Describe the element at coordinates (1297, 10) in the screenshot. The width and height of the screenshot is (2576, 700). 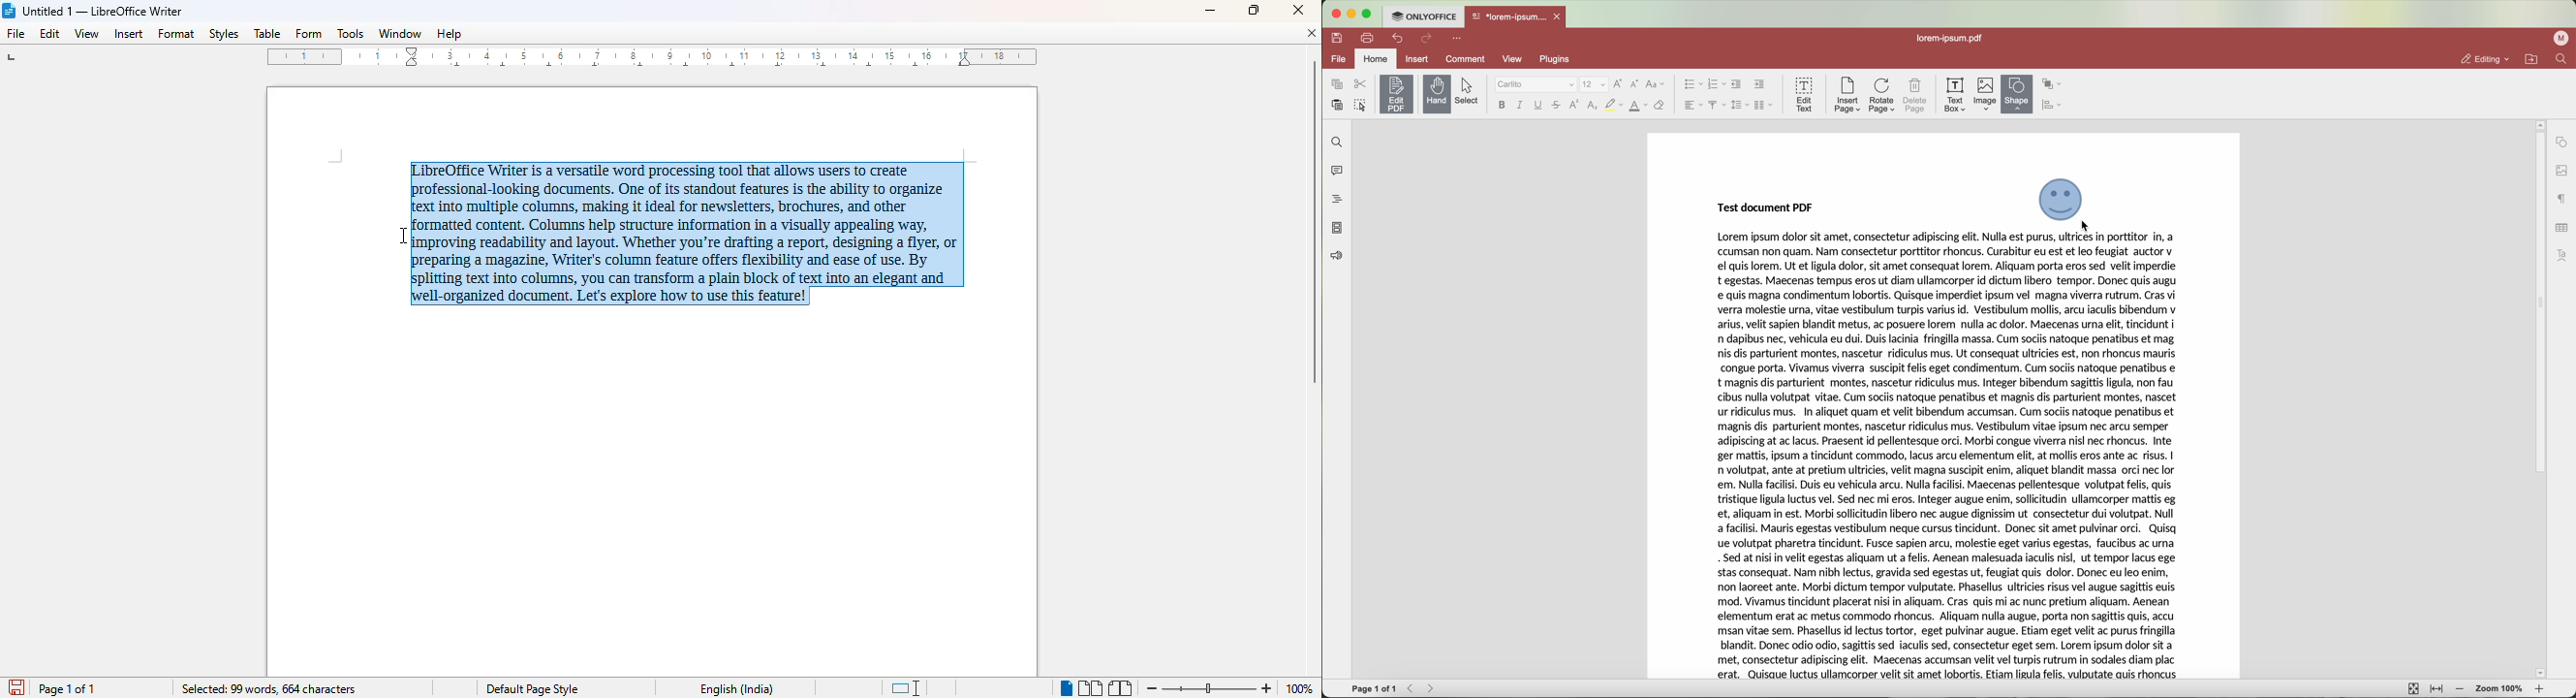
I see `close` at that location.